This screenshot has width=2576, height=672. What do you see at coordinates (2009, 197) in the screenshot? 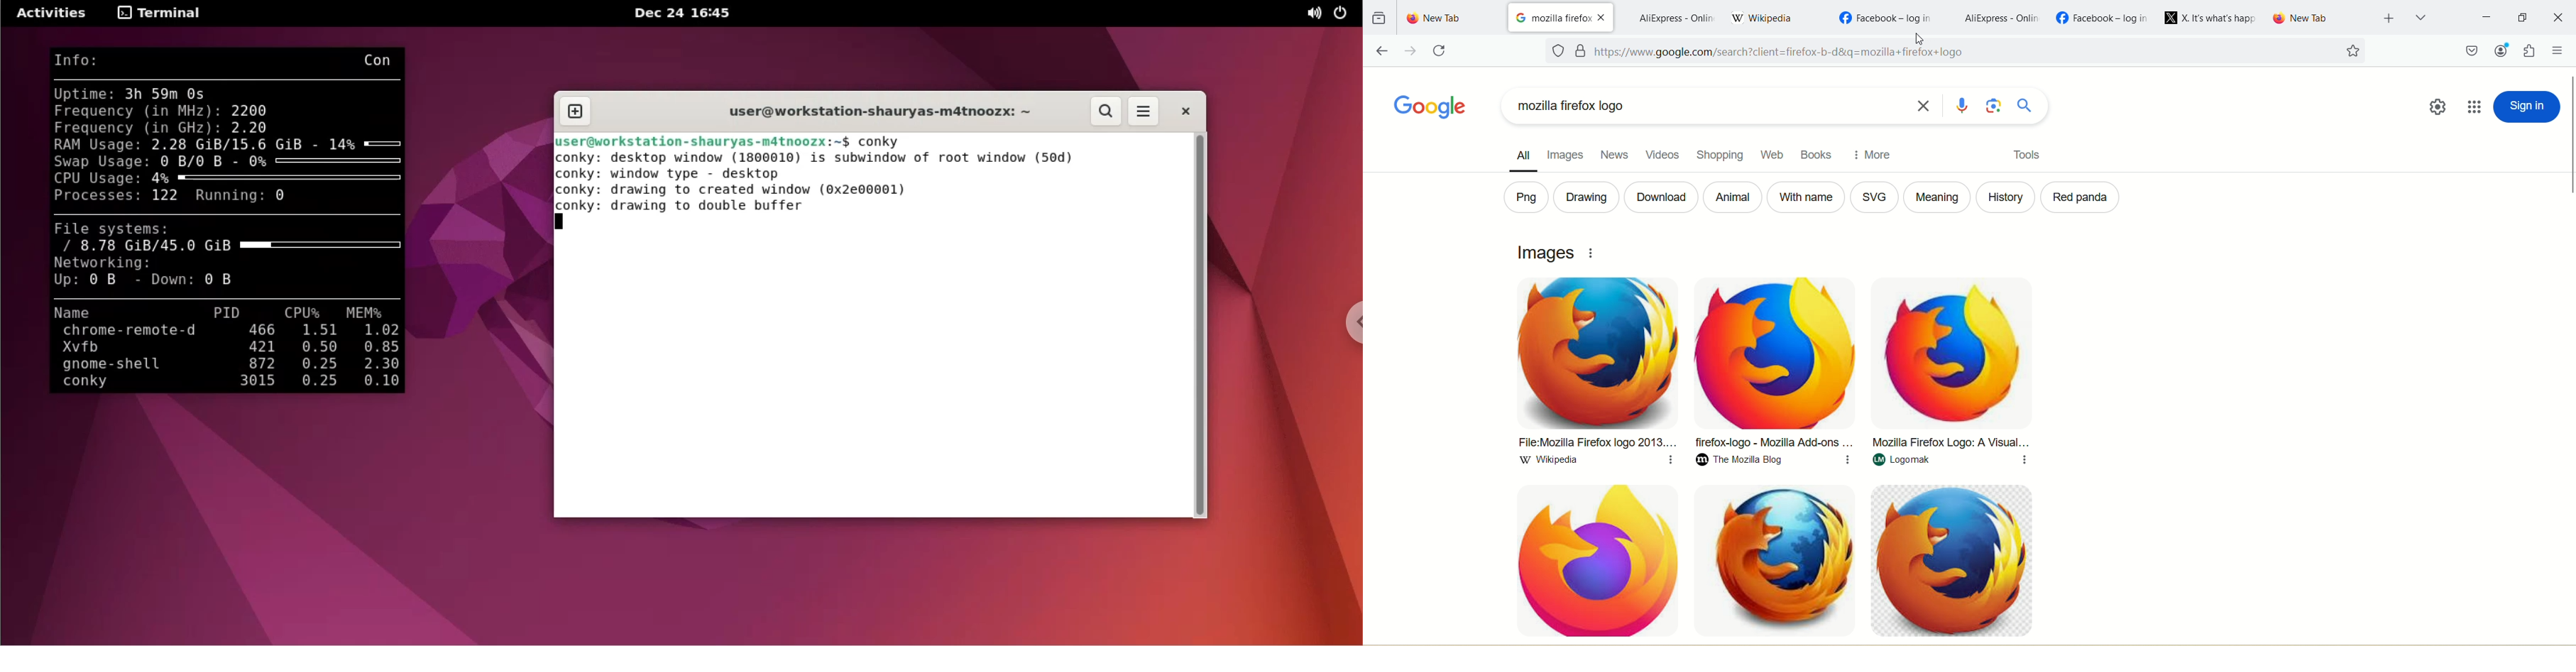
I see `history` at bounding box center [2009, 197].